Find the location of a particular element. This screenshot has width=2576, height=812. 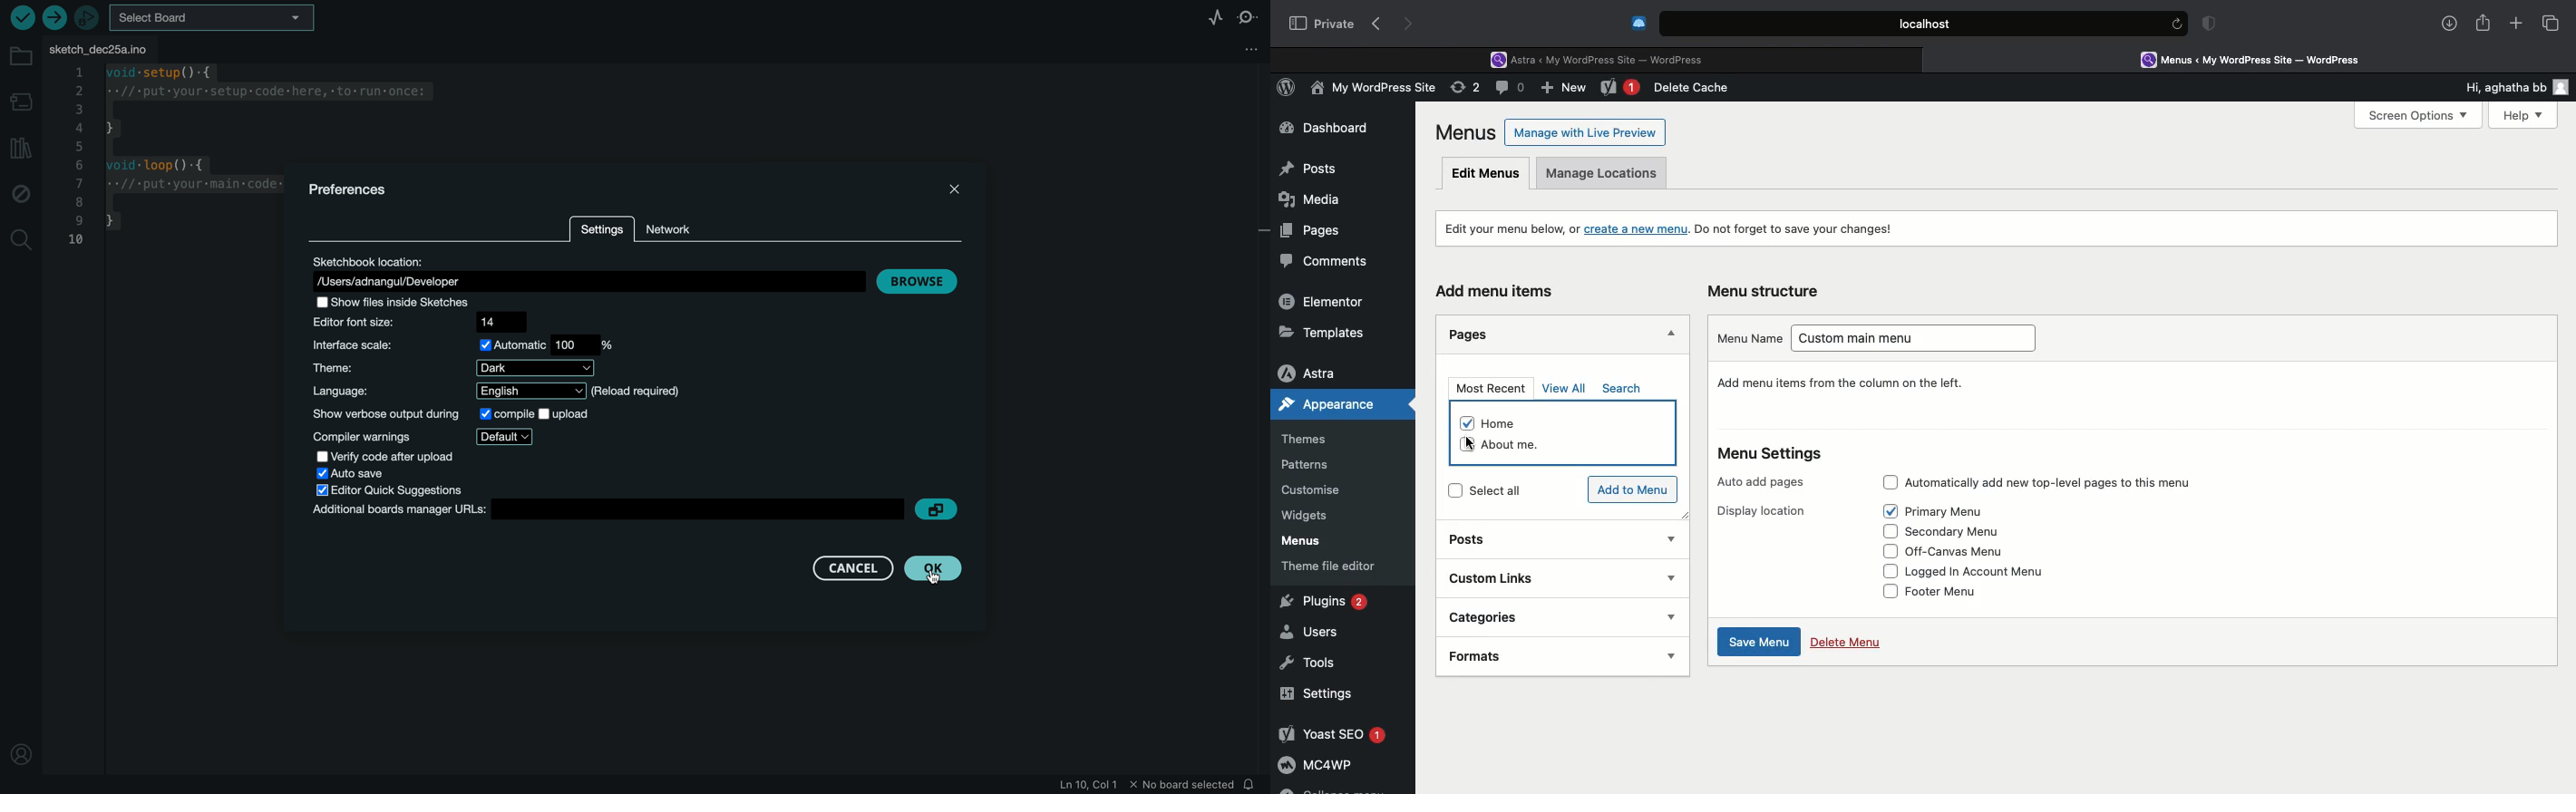

Categories is located at coordinates (1538, 615).